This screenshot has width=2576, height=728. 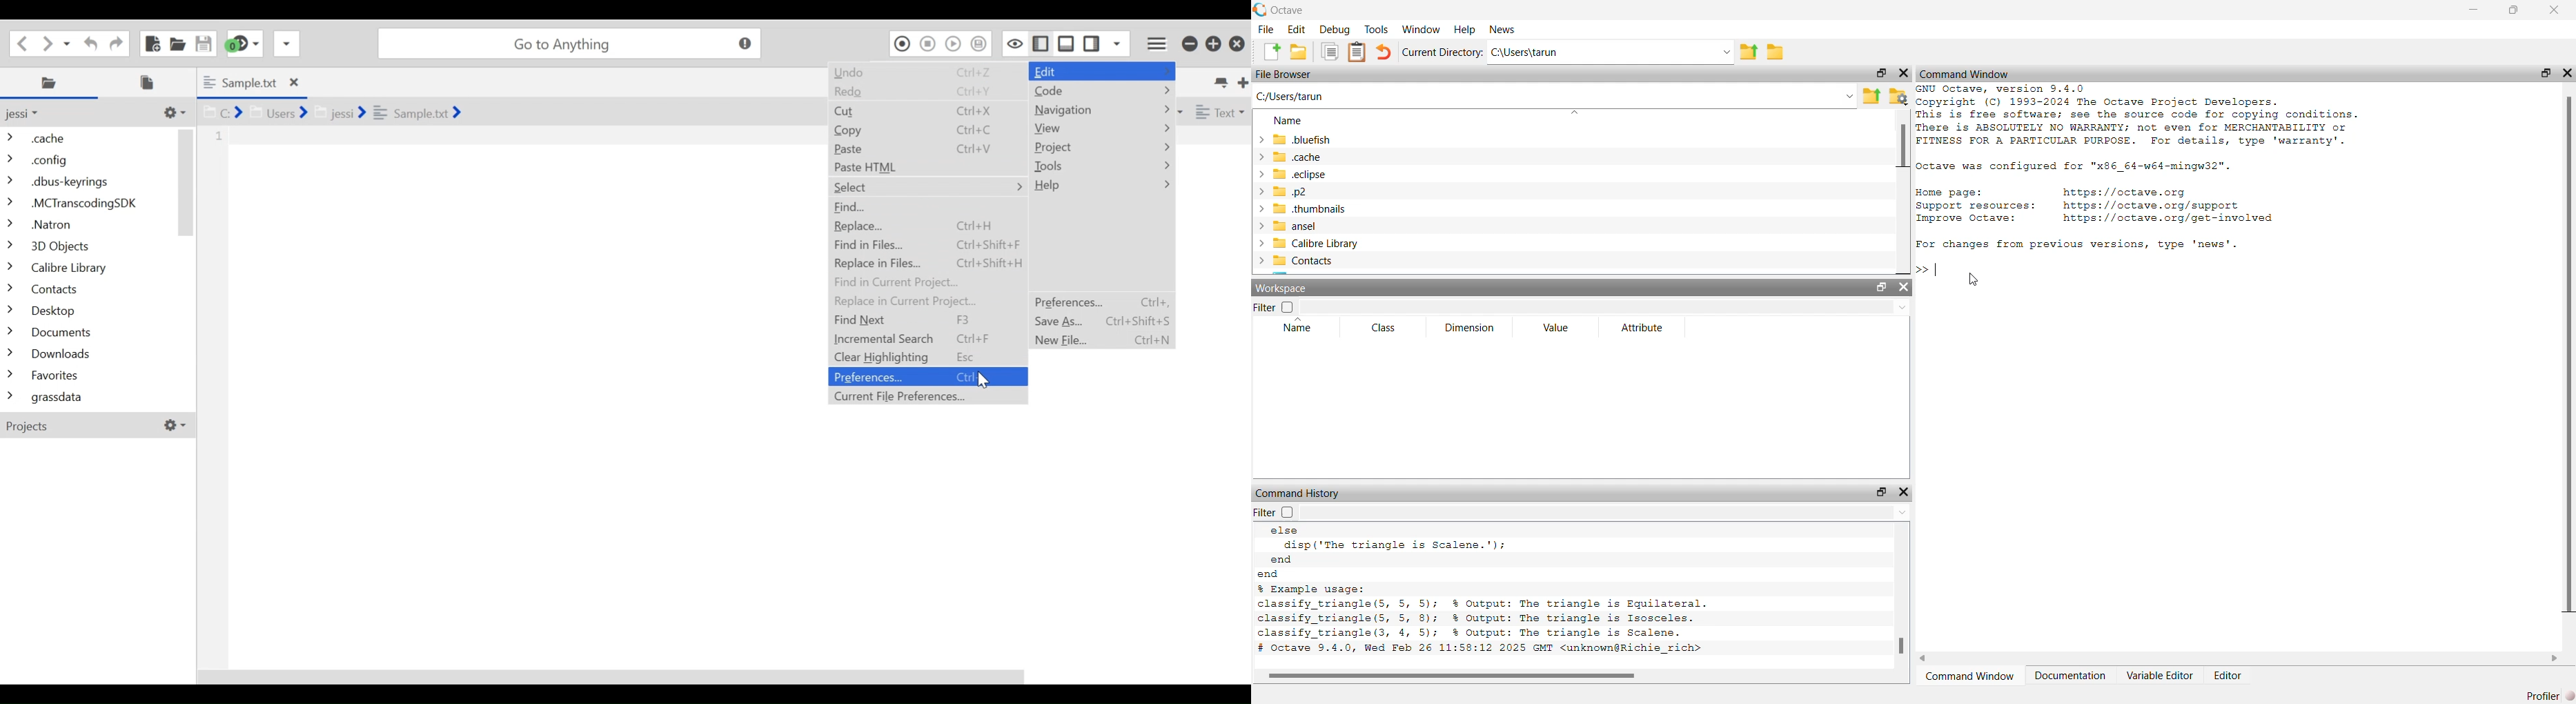 I want to click on octave, so click(x=1299, y=8).